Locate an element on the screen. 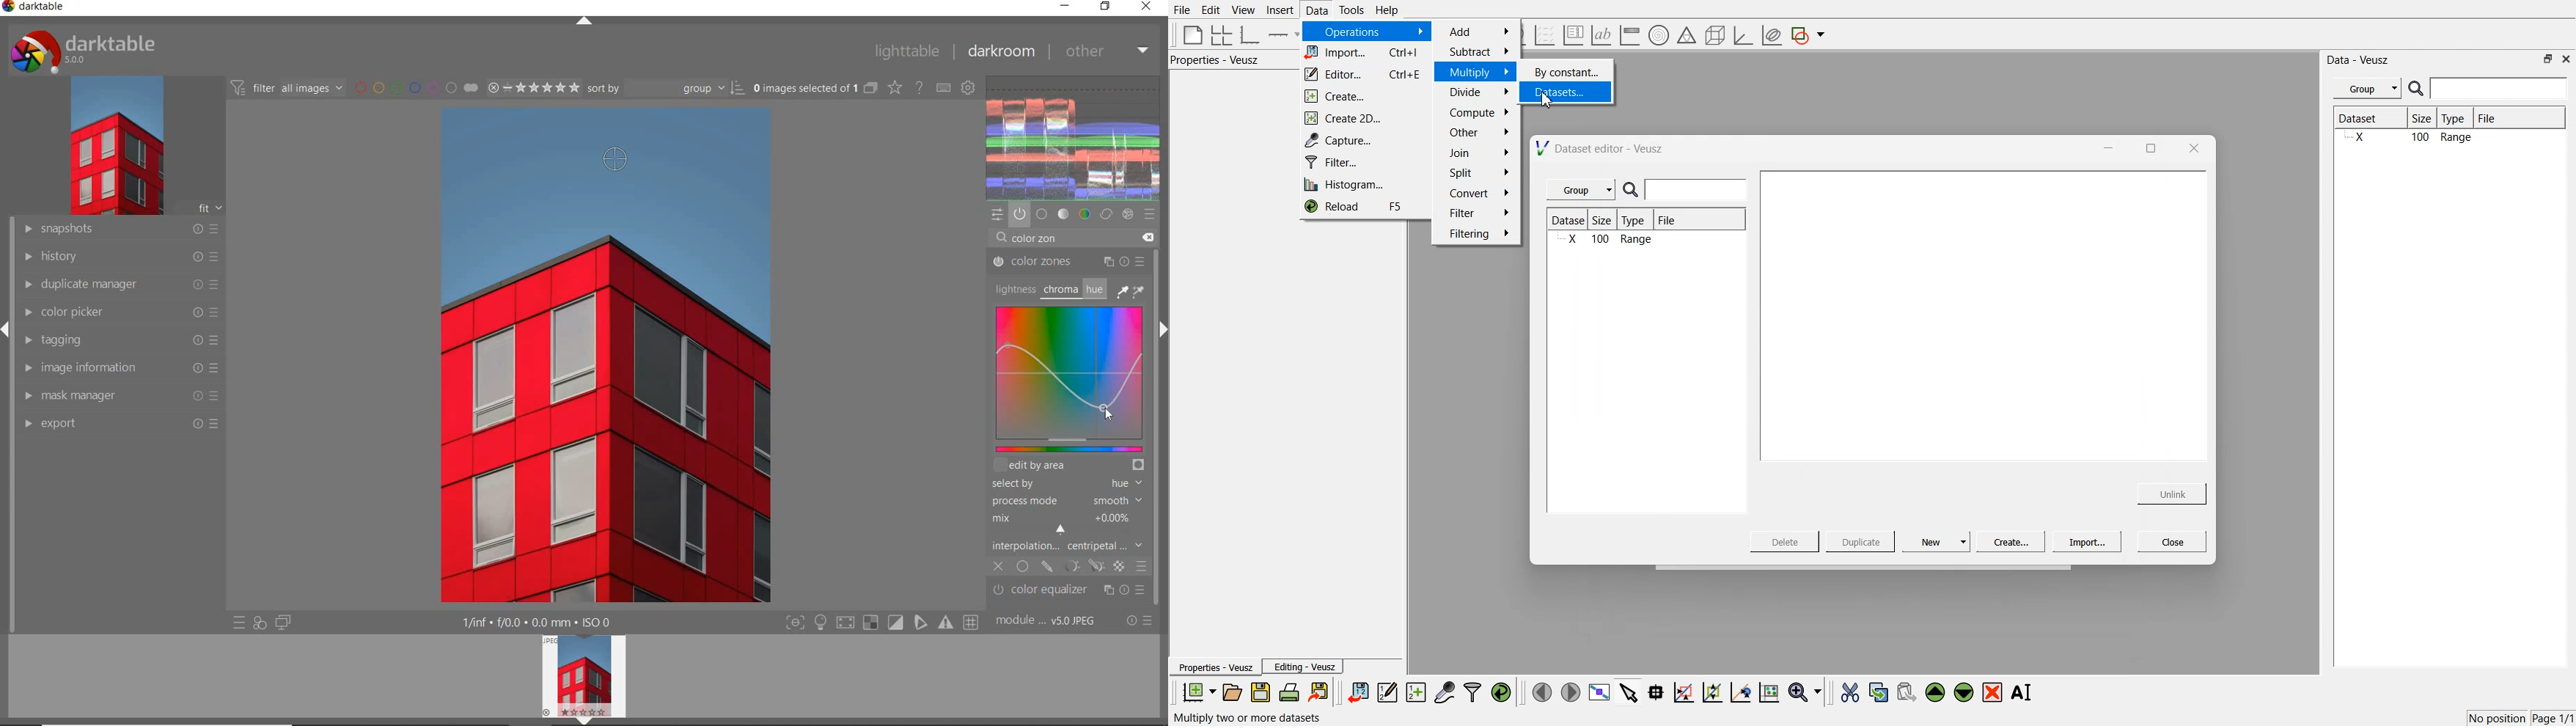  selected image is located at coordinates (602, 403).